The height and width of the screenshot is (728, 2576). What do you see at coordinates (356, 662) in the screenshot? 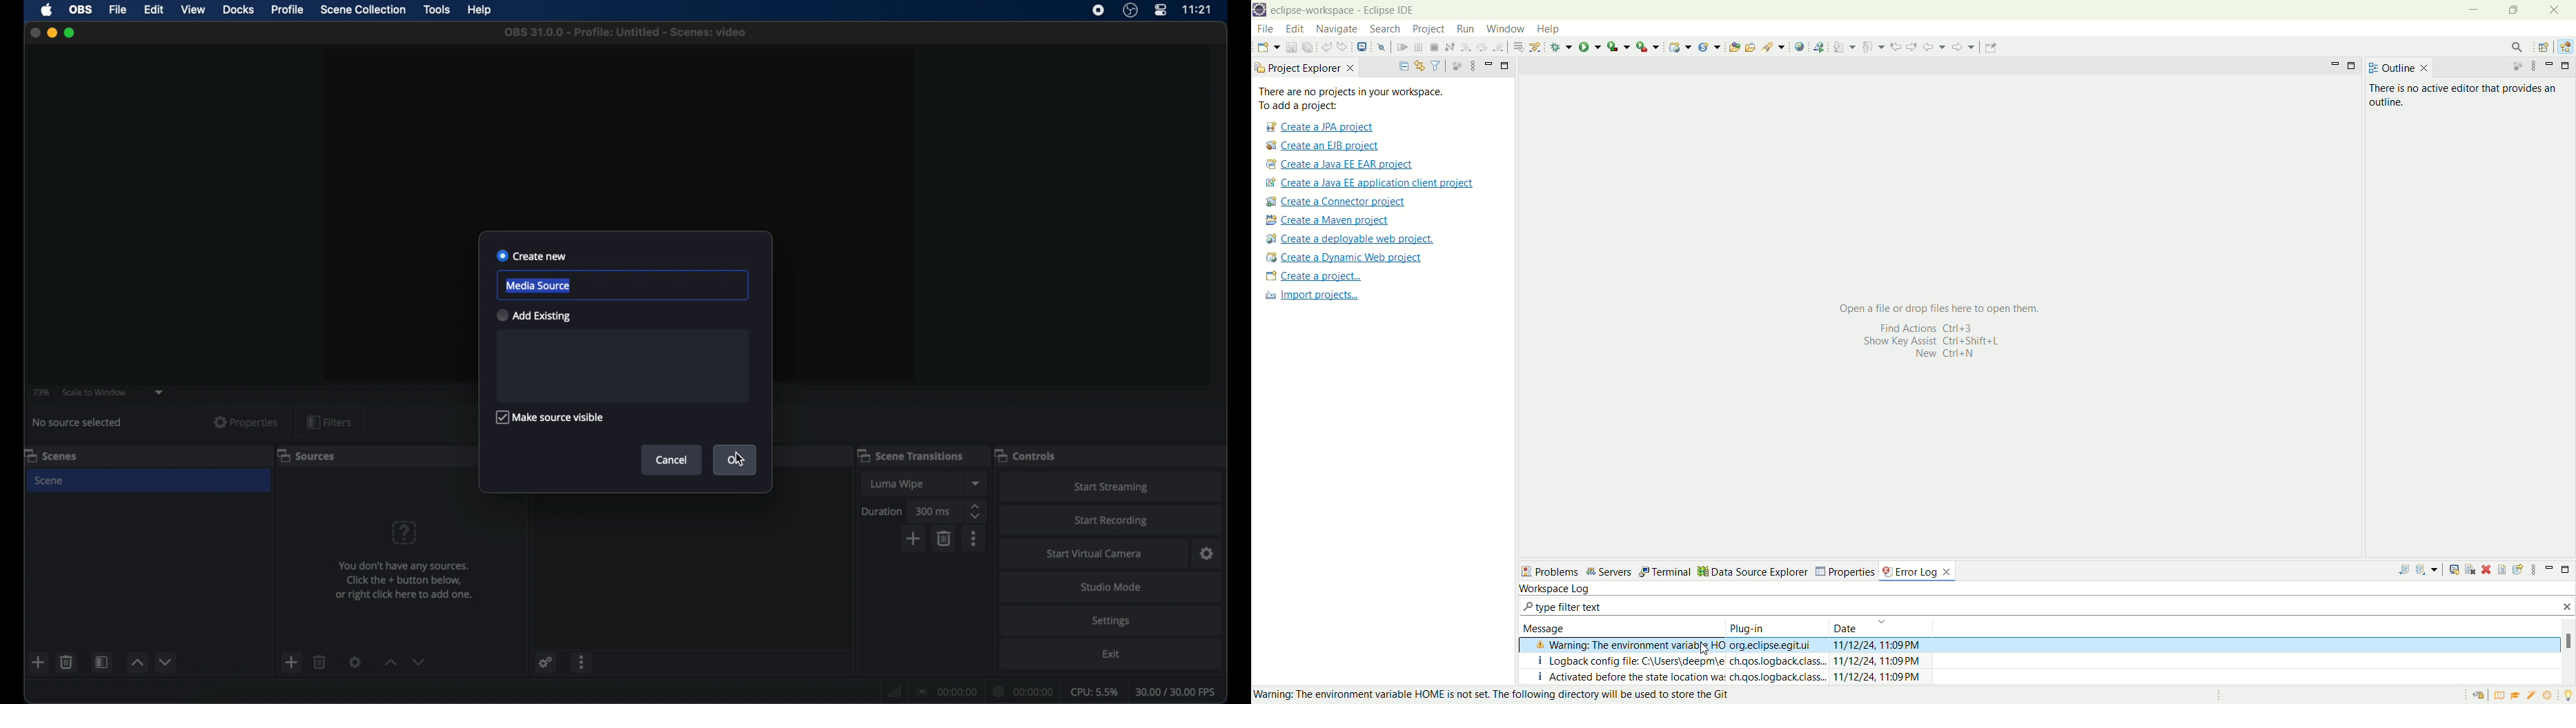
I see `settings` at bounding box center [356, 662].